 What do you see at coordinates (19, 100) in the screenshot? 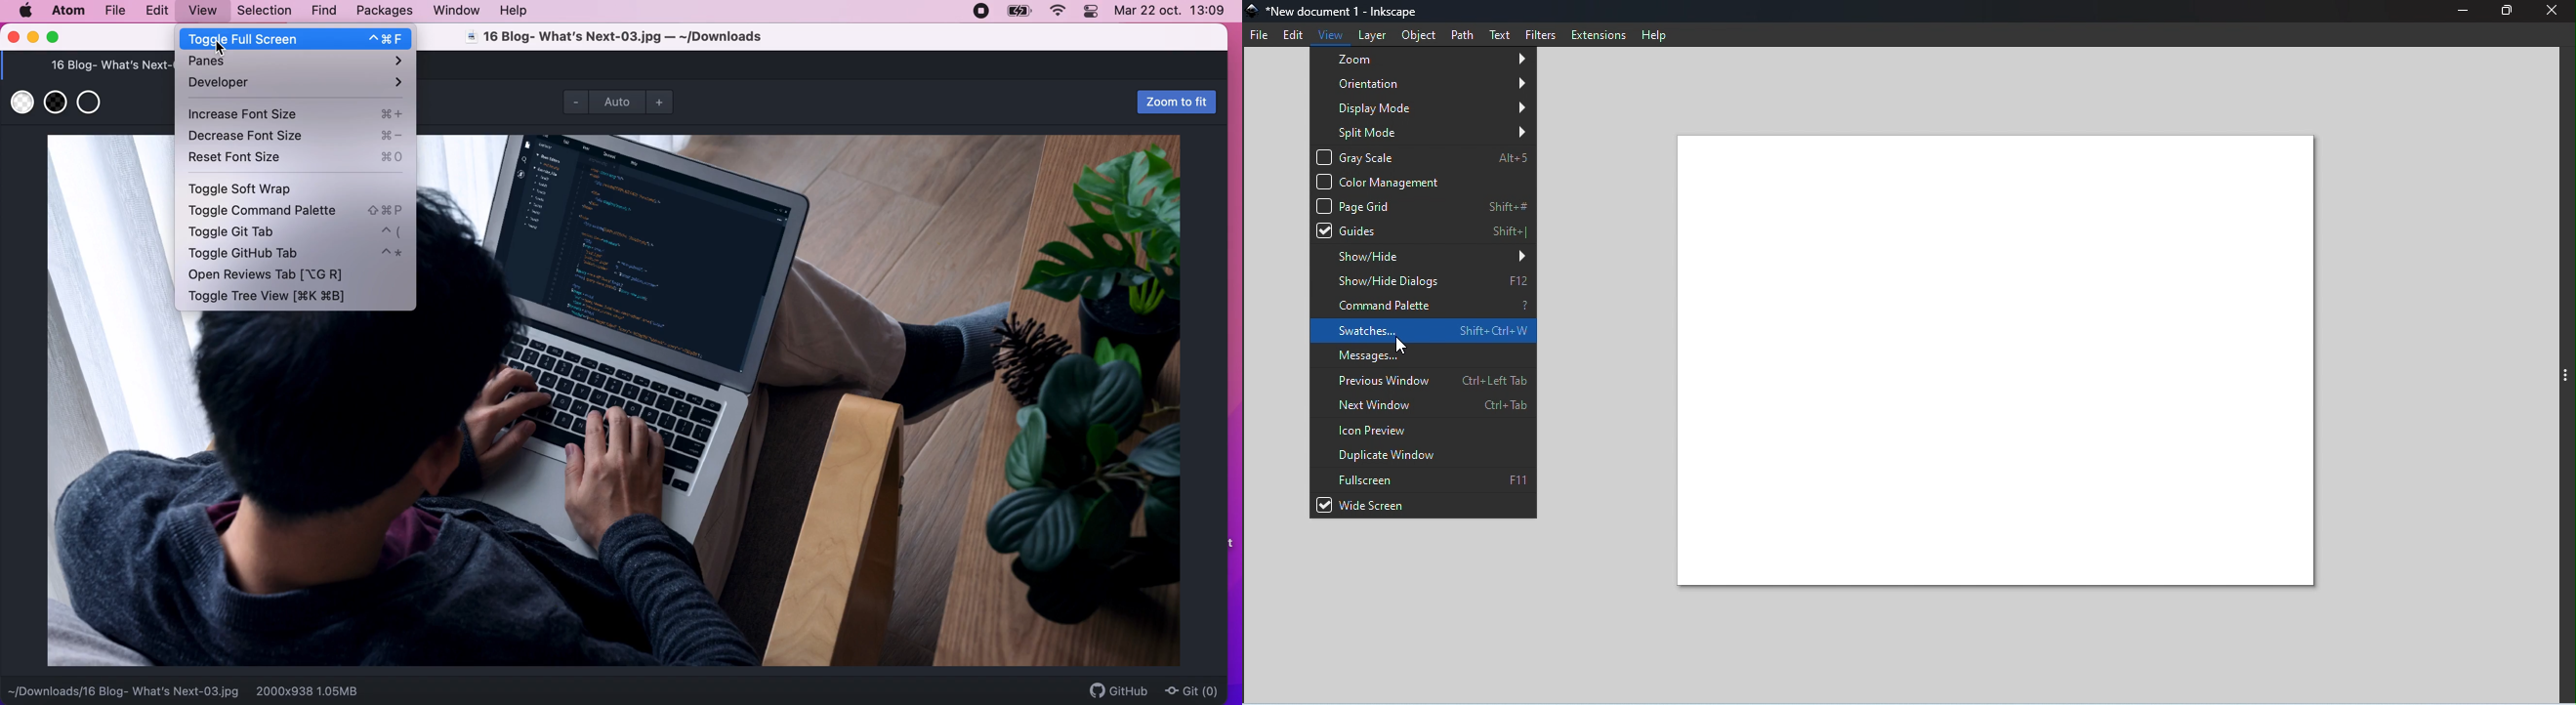
I see `use white transparent background` at bounding box center [19, 100].